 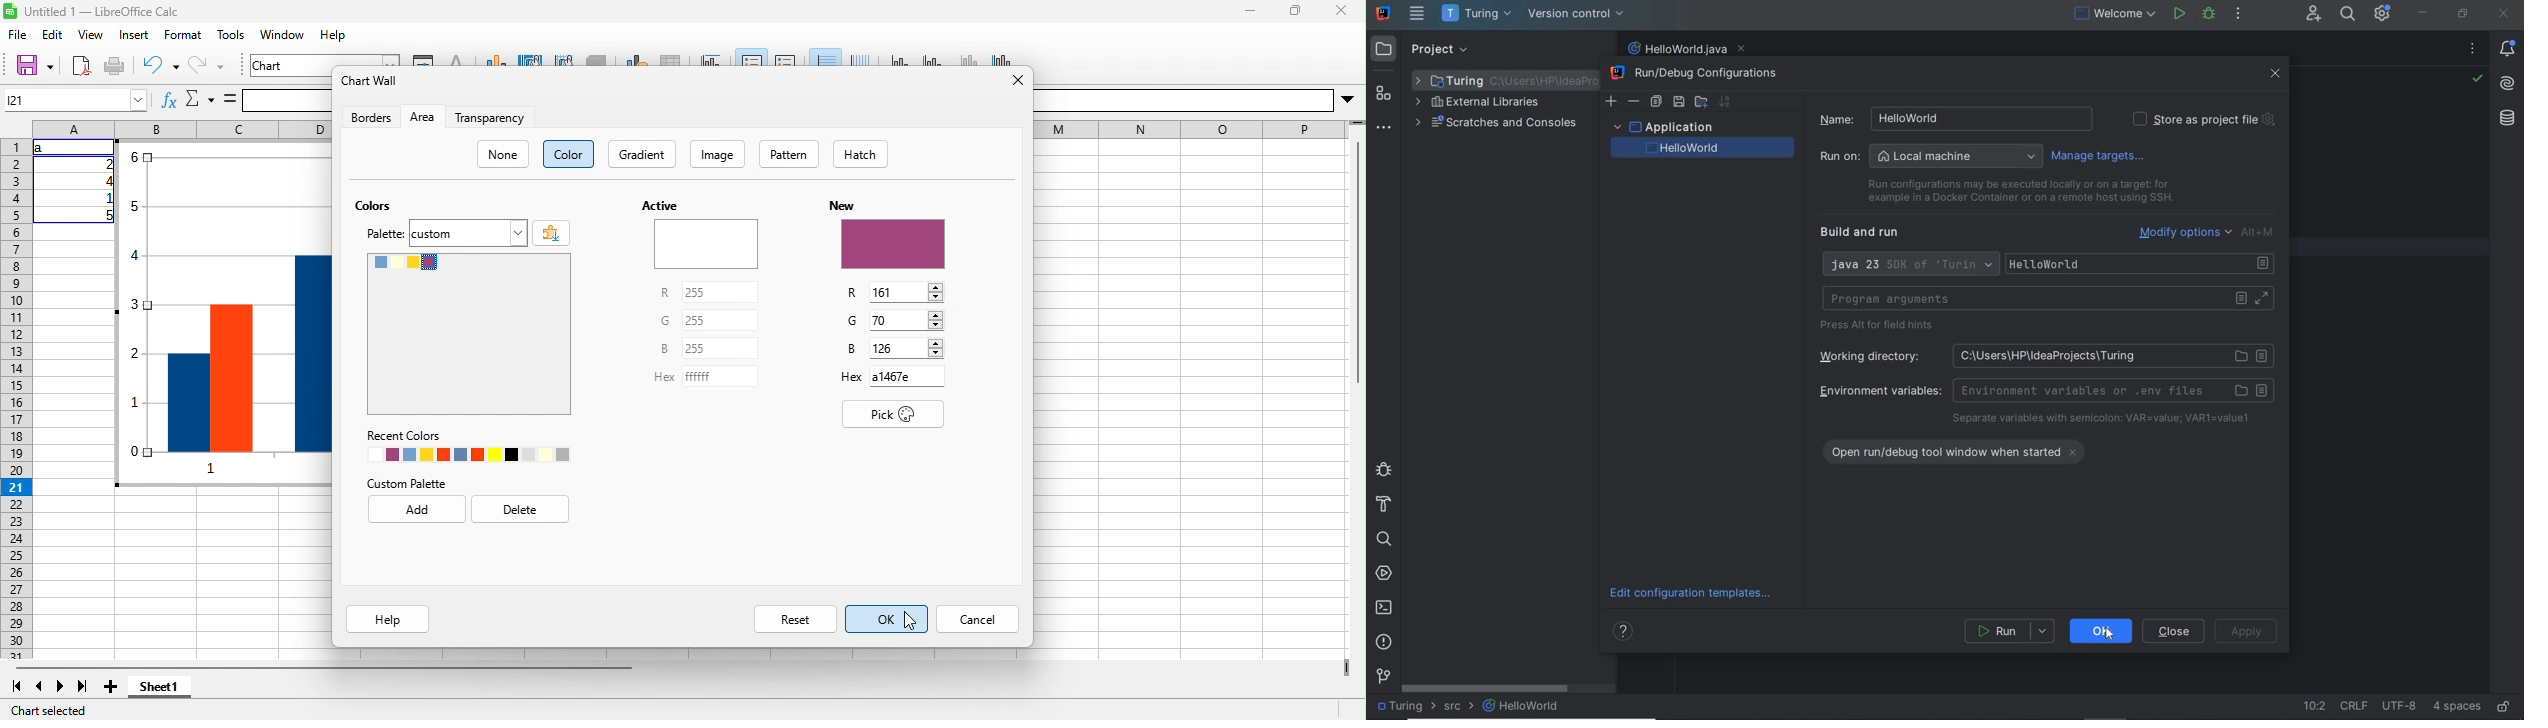 I want to click on palette, so click(x=385, y=234).